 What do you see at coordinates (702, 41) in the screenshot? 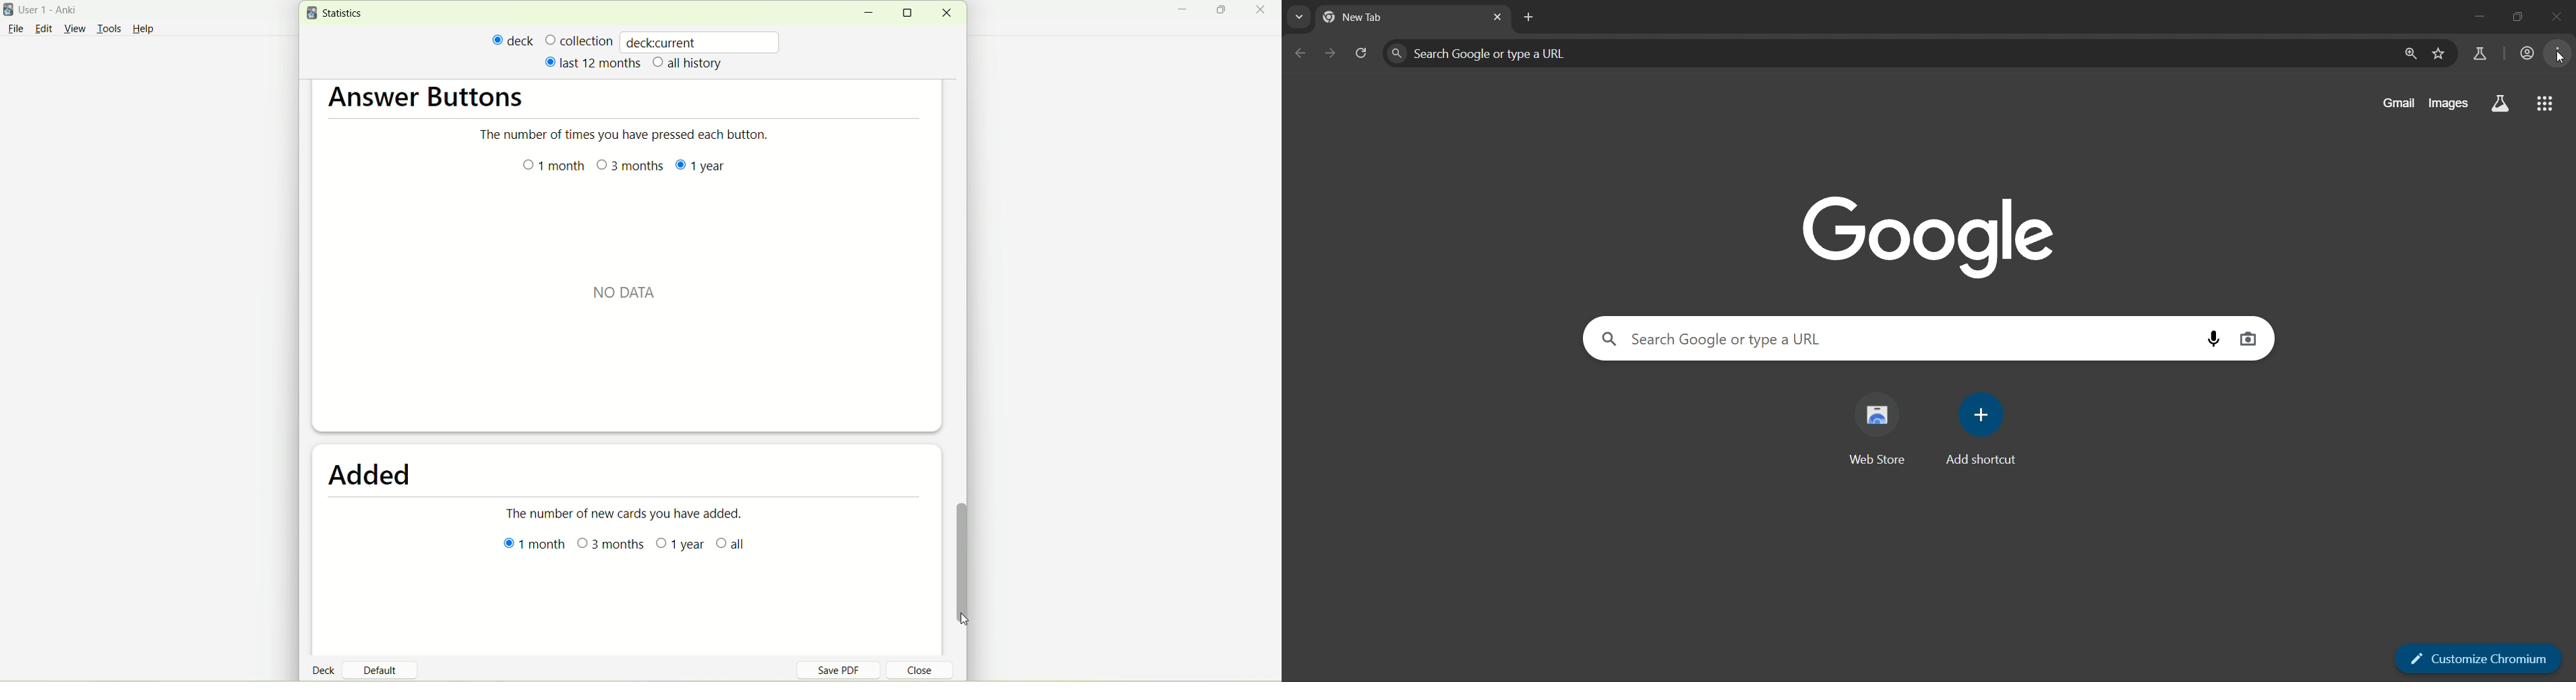
I see `deckcurrent` at bounding box center [702, 41].